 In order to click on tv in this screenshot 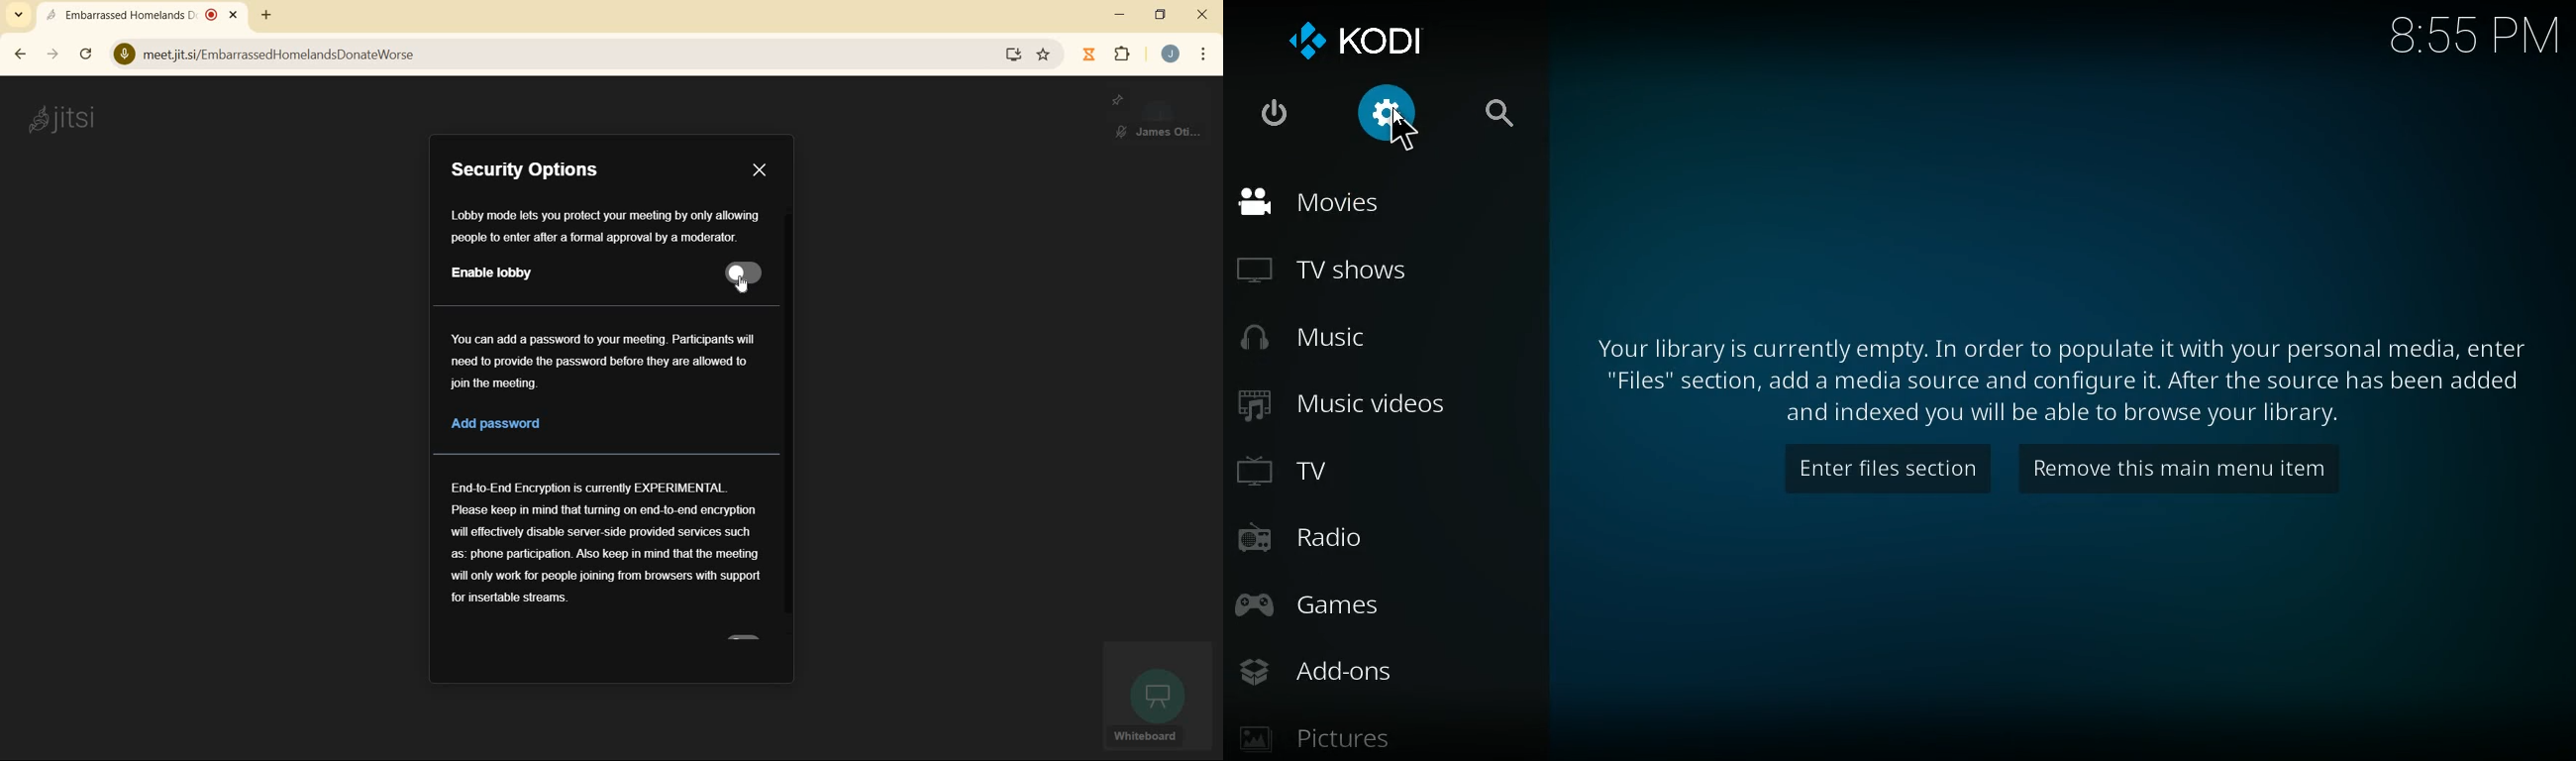, I will do `click(1304, 472)`.